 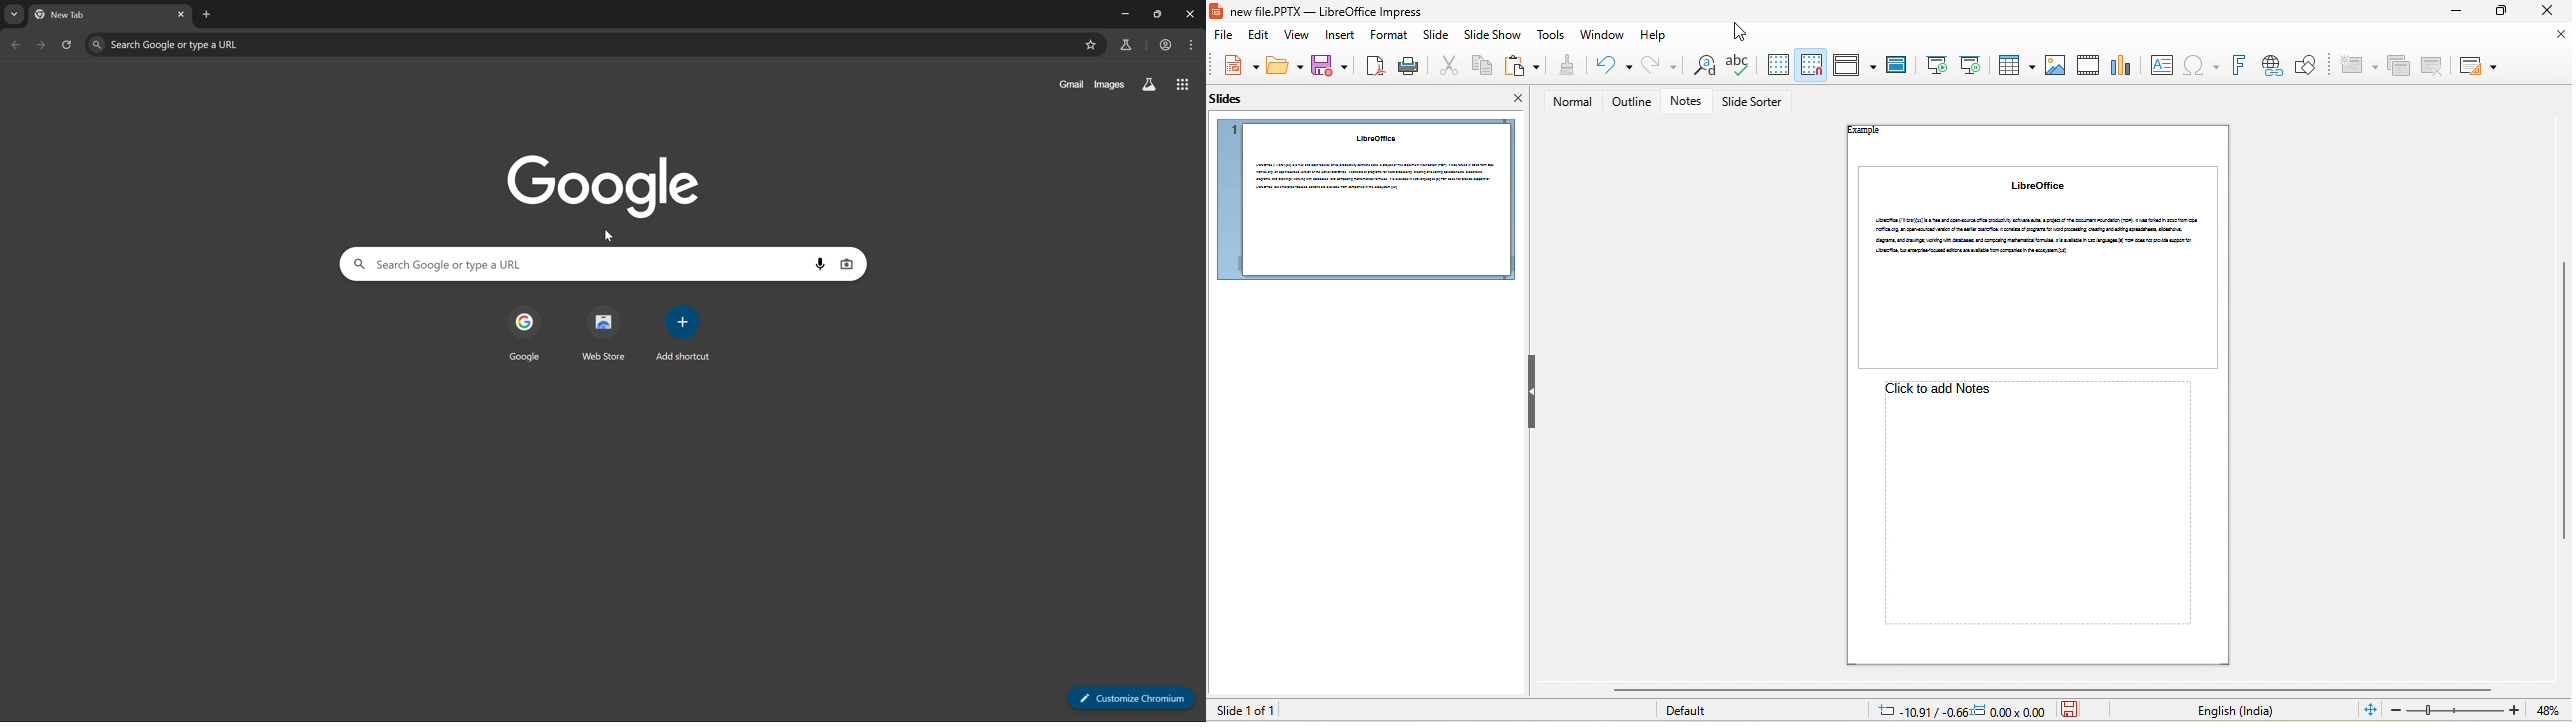 I want to click on slides, so click(x=1234, y=103).